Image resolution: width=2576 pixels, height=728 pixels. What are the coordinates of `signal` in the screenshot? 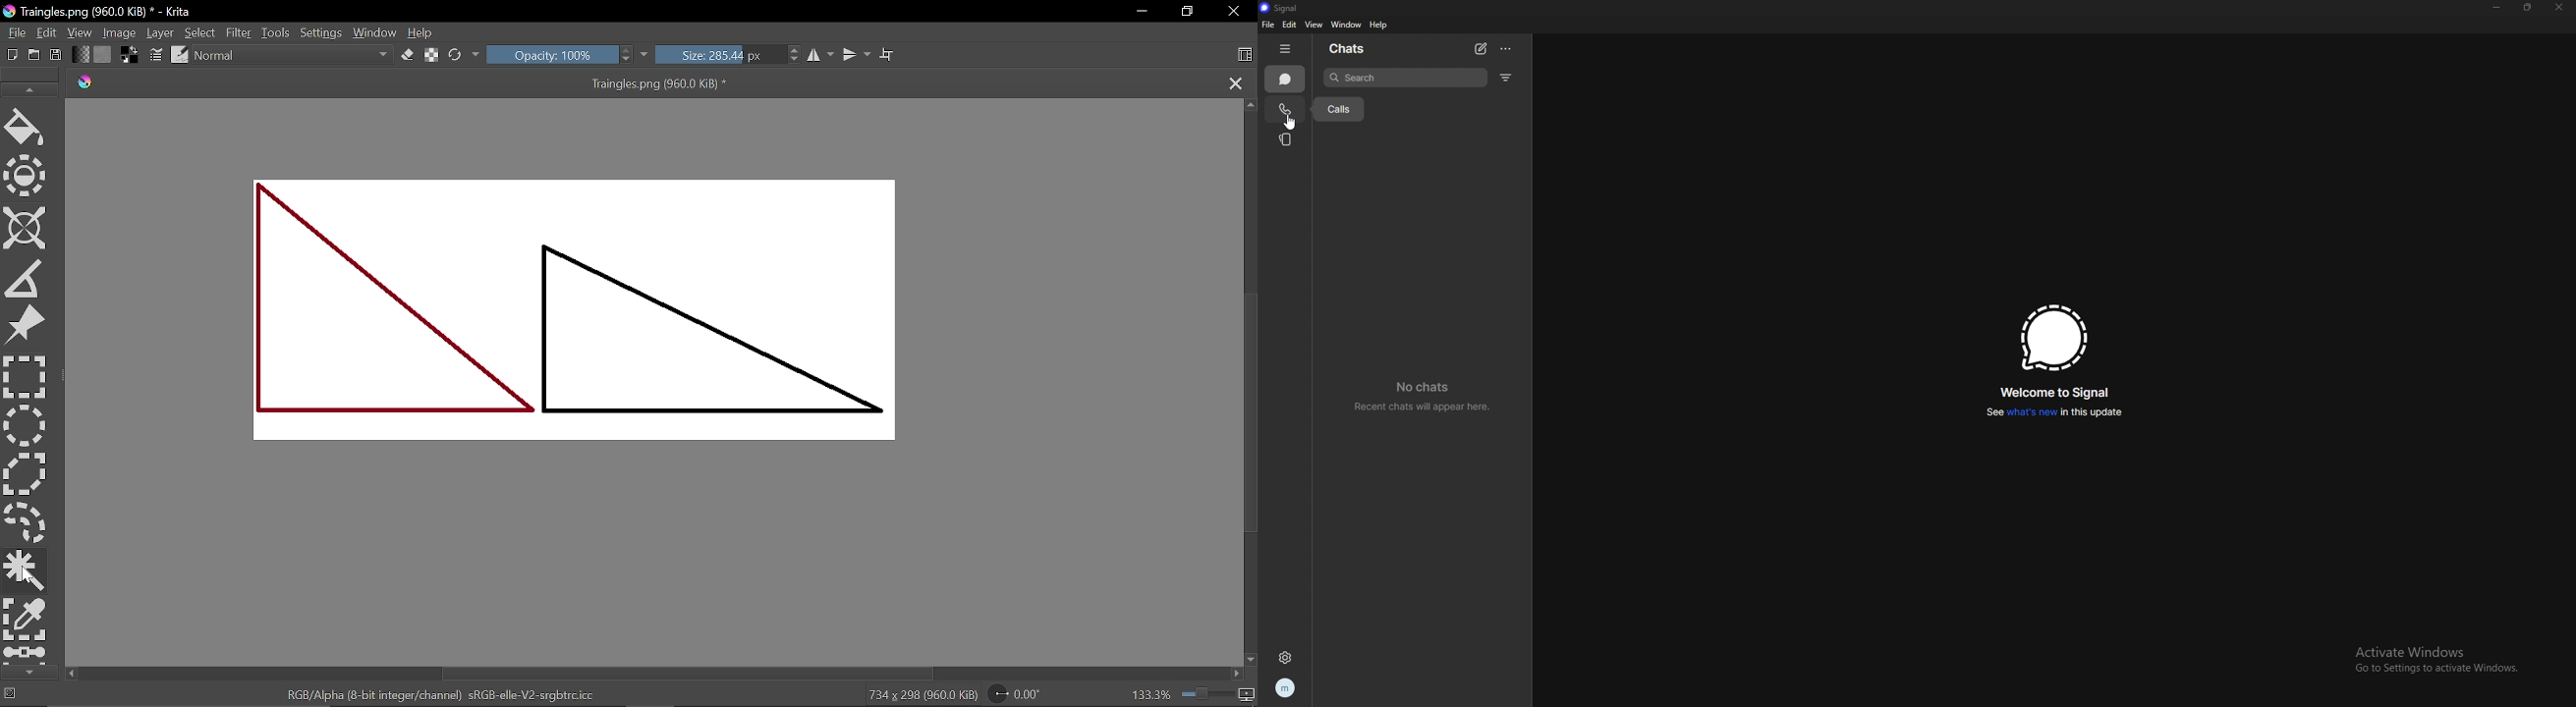 It's located at (2055, 338).